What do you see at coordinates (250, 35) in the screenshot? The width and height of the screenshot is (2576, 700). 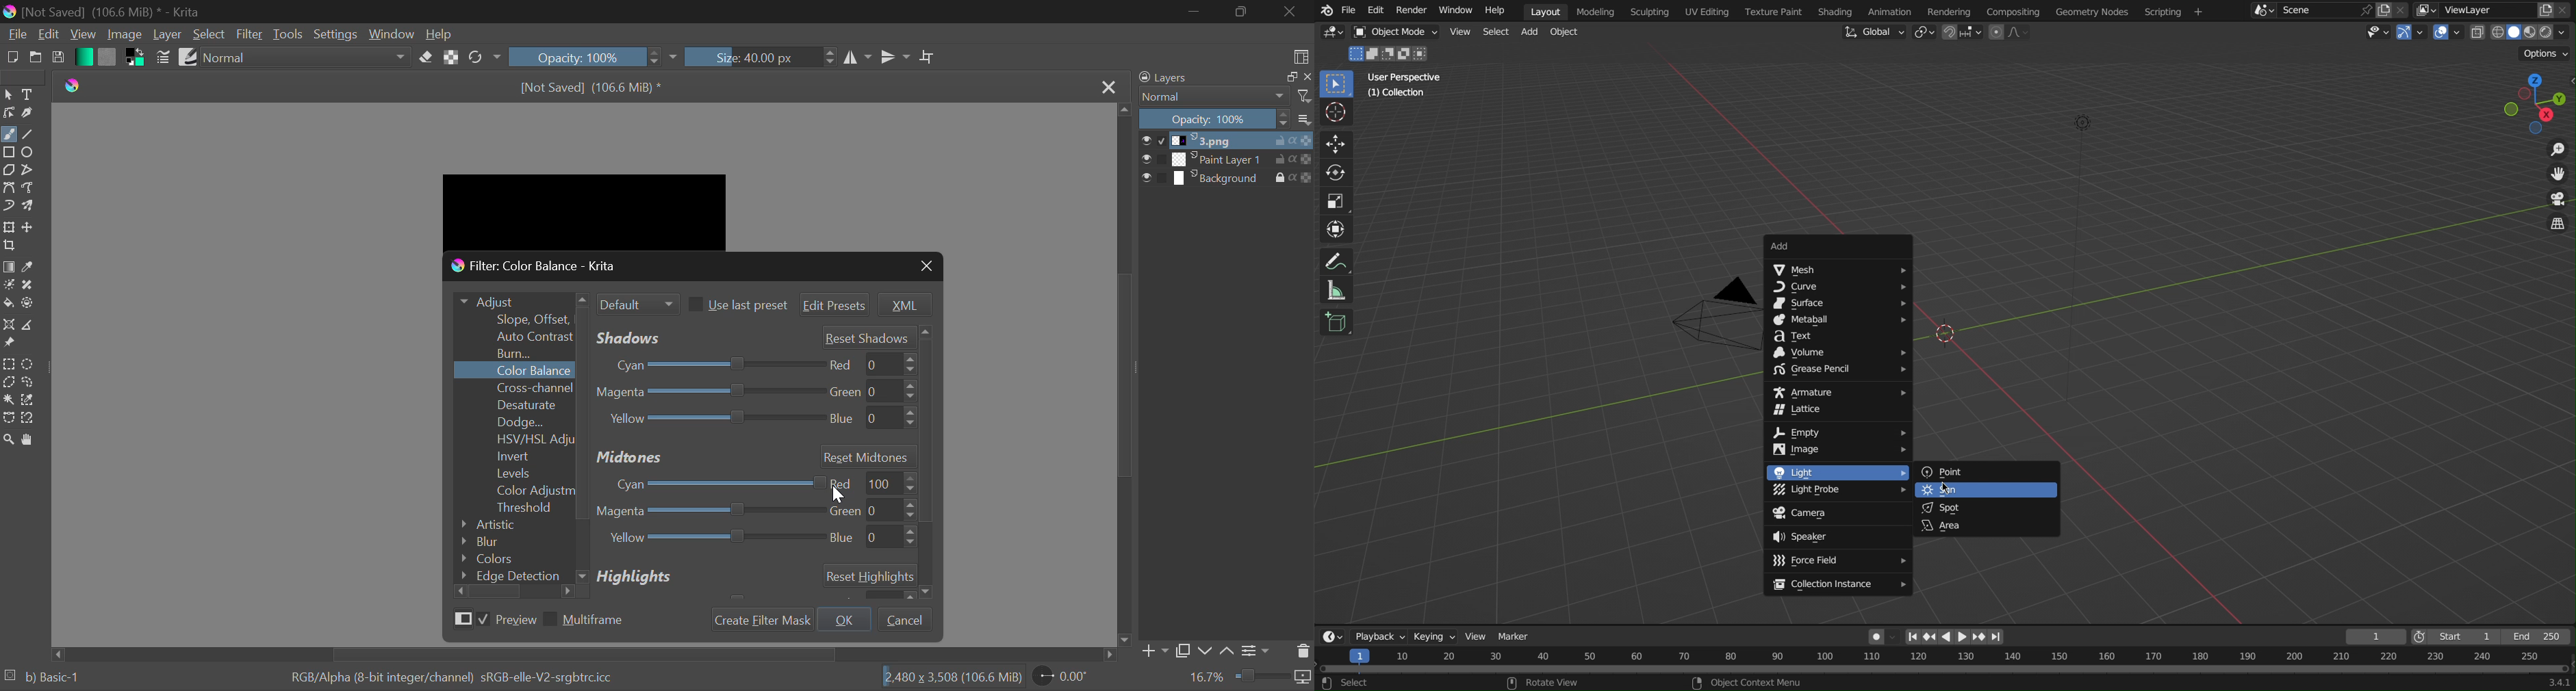 I see `Filter` at bounding box center [250, 35].